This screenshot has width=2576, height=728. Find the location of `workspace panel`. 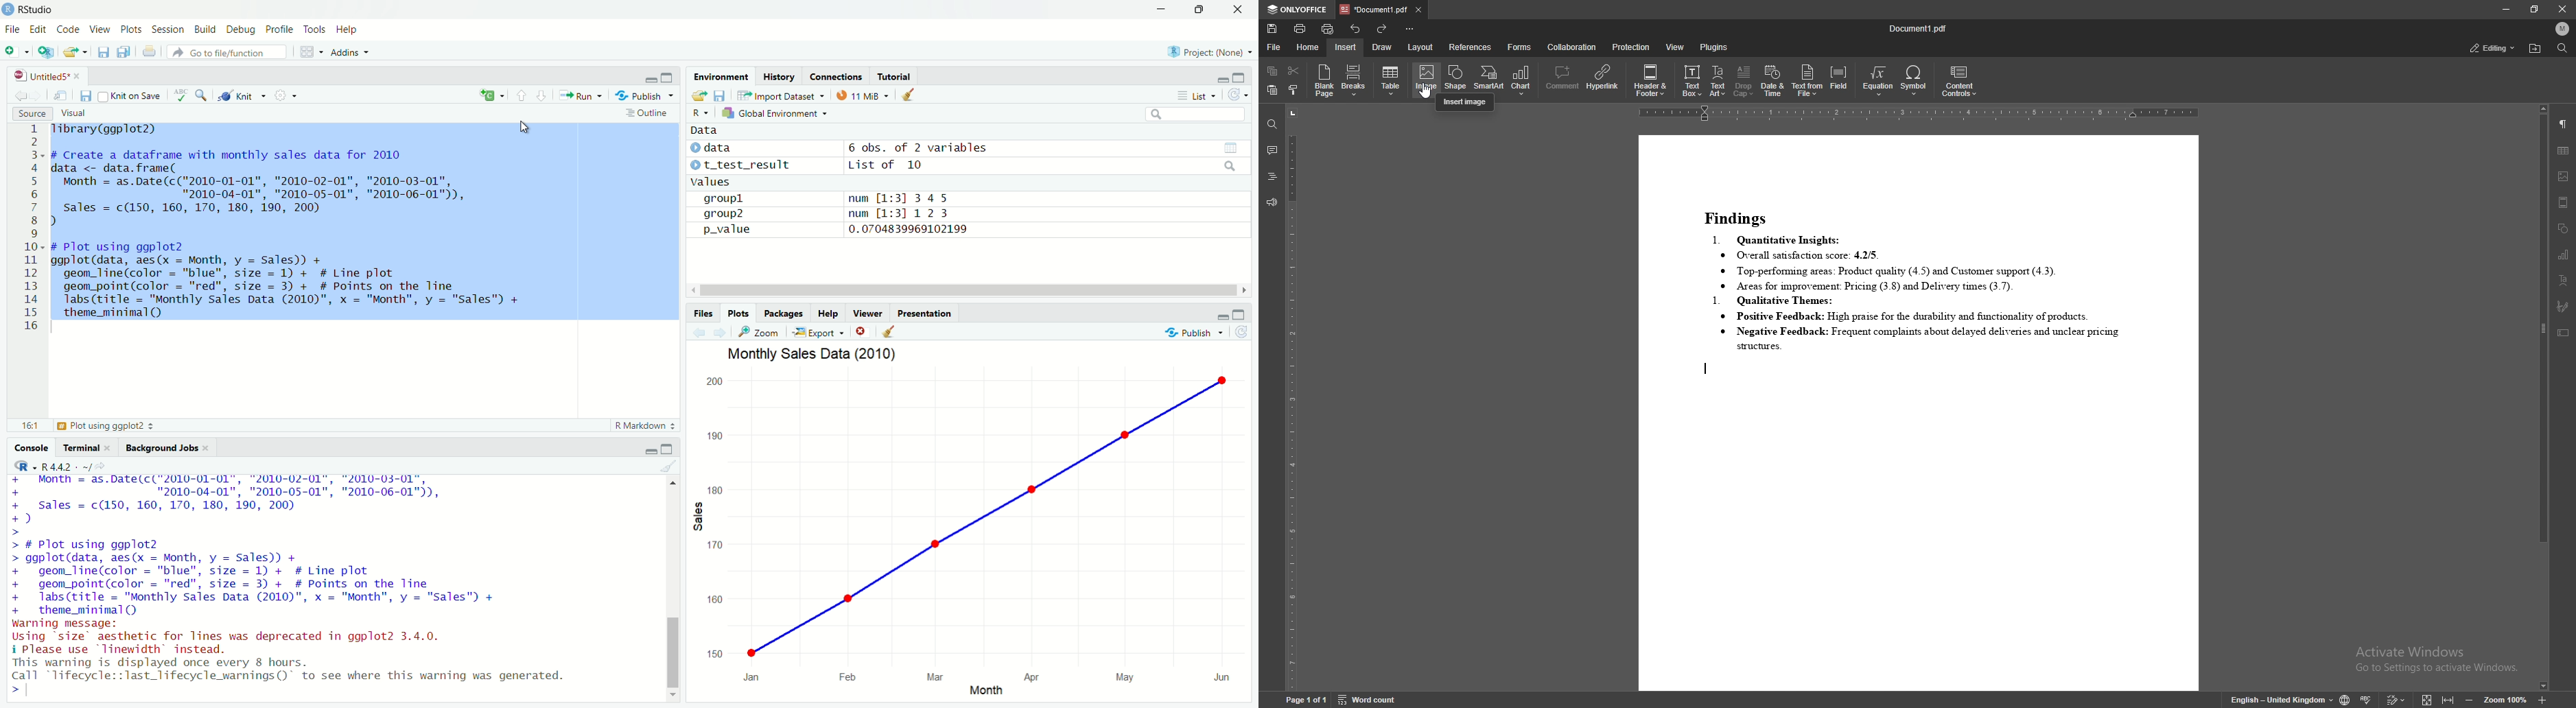

workspace panel is located at coordinates (313, 51).